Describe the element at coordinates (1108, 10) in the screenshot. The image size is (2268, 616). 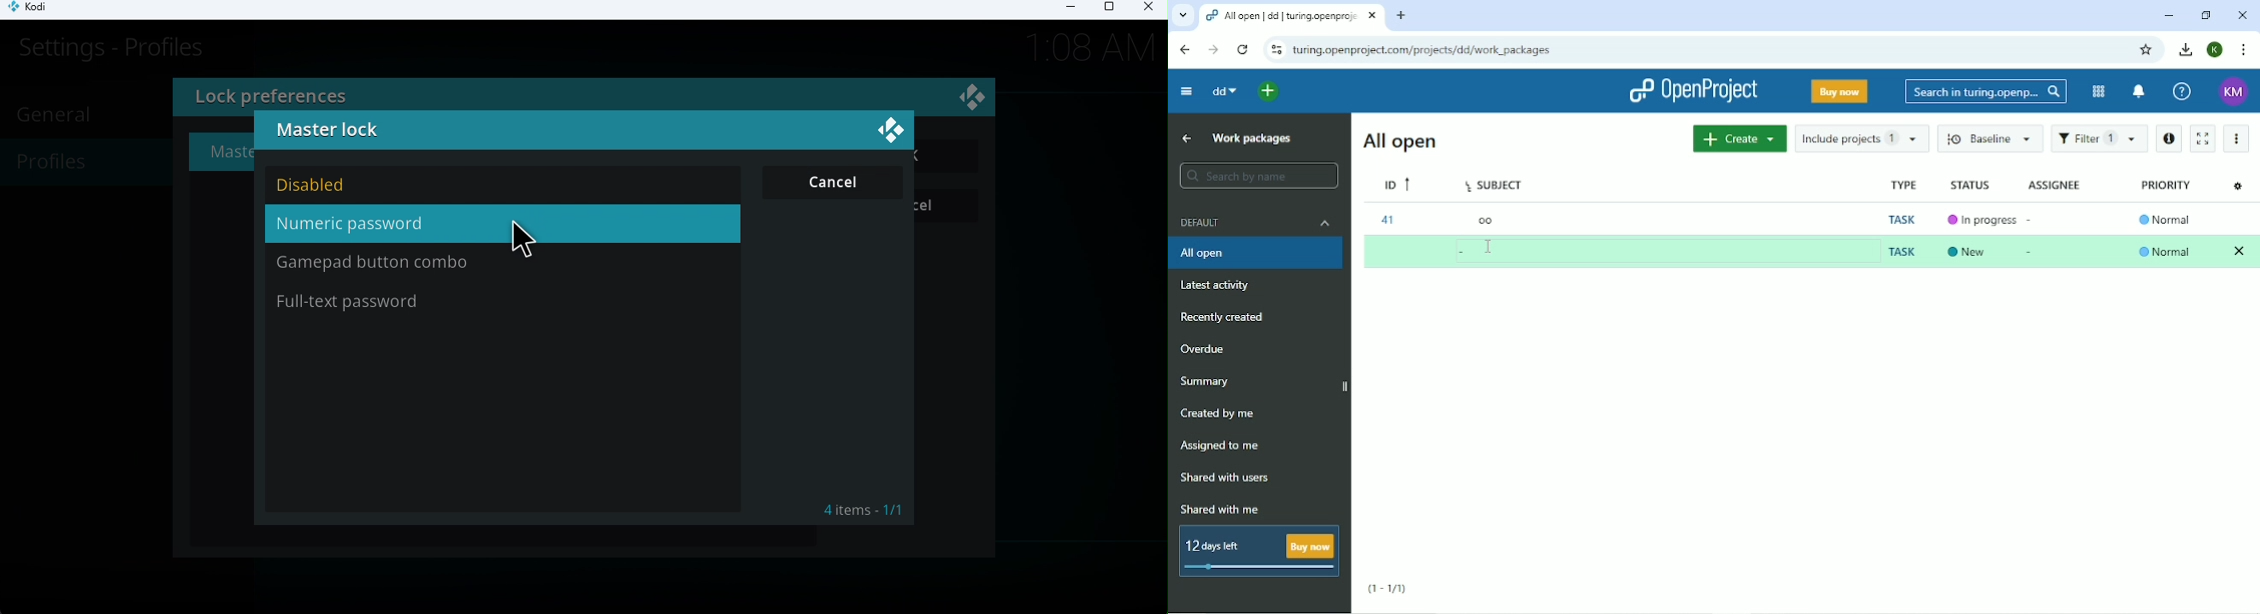
I see `Maximize` at that location.